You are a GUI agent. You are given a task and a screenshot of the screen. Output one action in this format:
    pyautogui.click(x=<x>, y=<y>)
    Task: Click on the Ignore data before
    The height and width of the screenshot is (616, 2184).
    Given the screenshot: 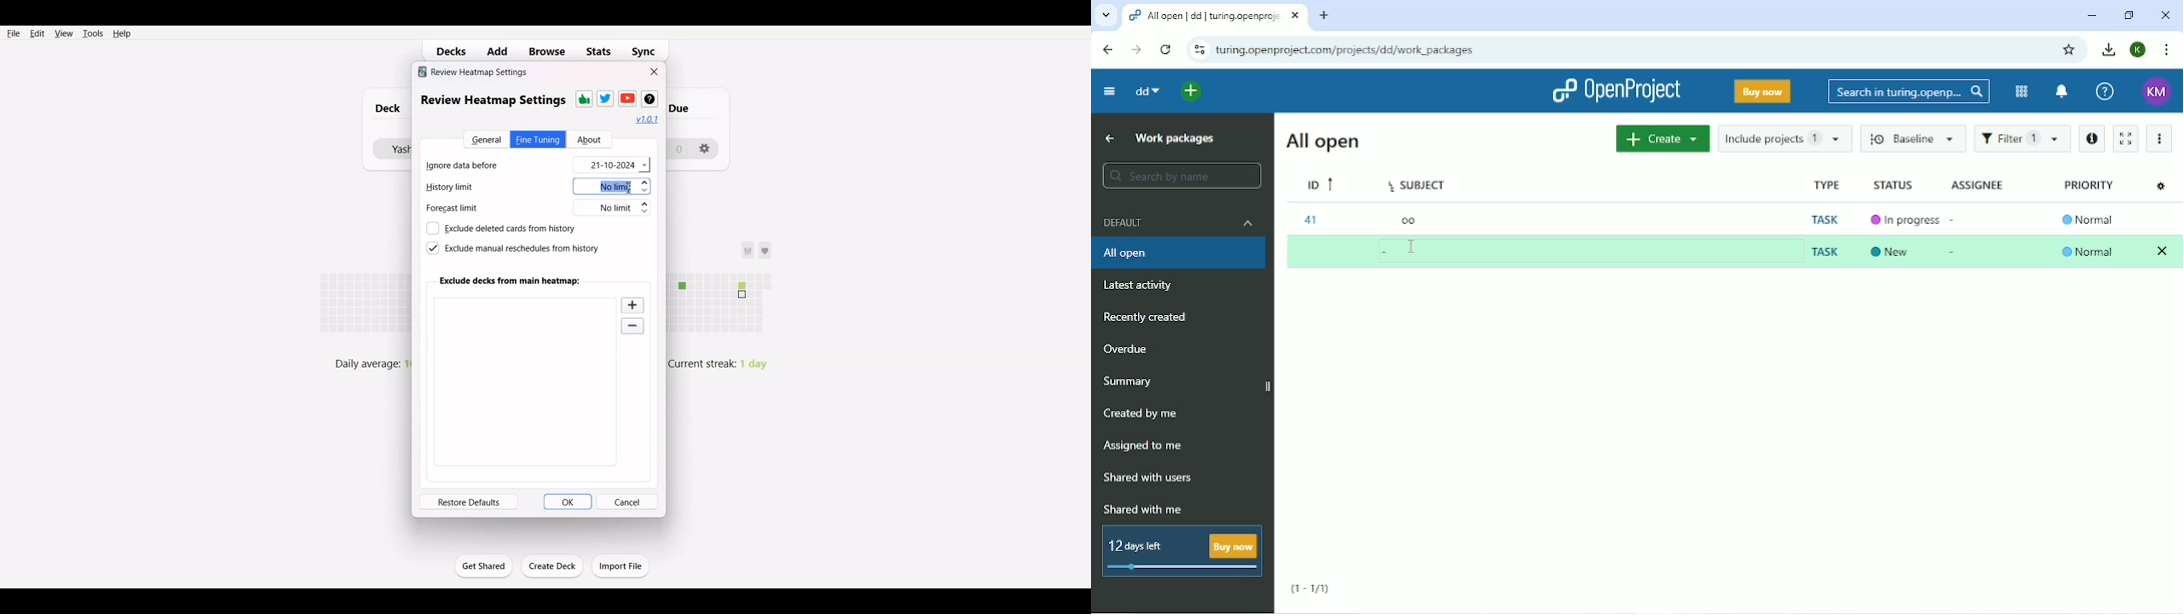 What is the action you would take?
    pyautogui.click(x=475, y=164)
    